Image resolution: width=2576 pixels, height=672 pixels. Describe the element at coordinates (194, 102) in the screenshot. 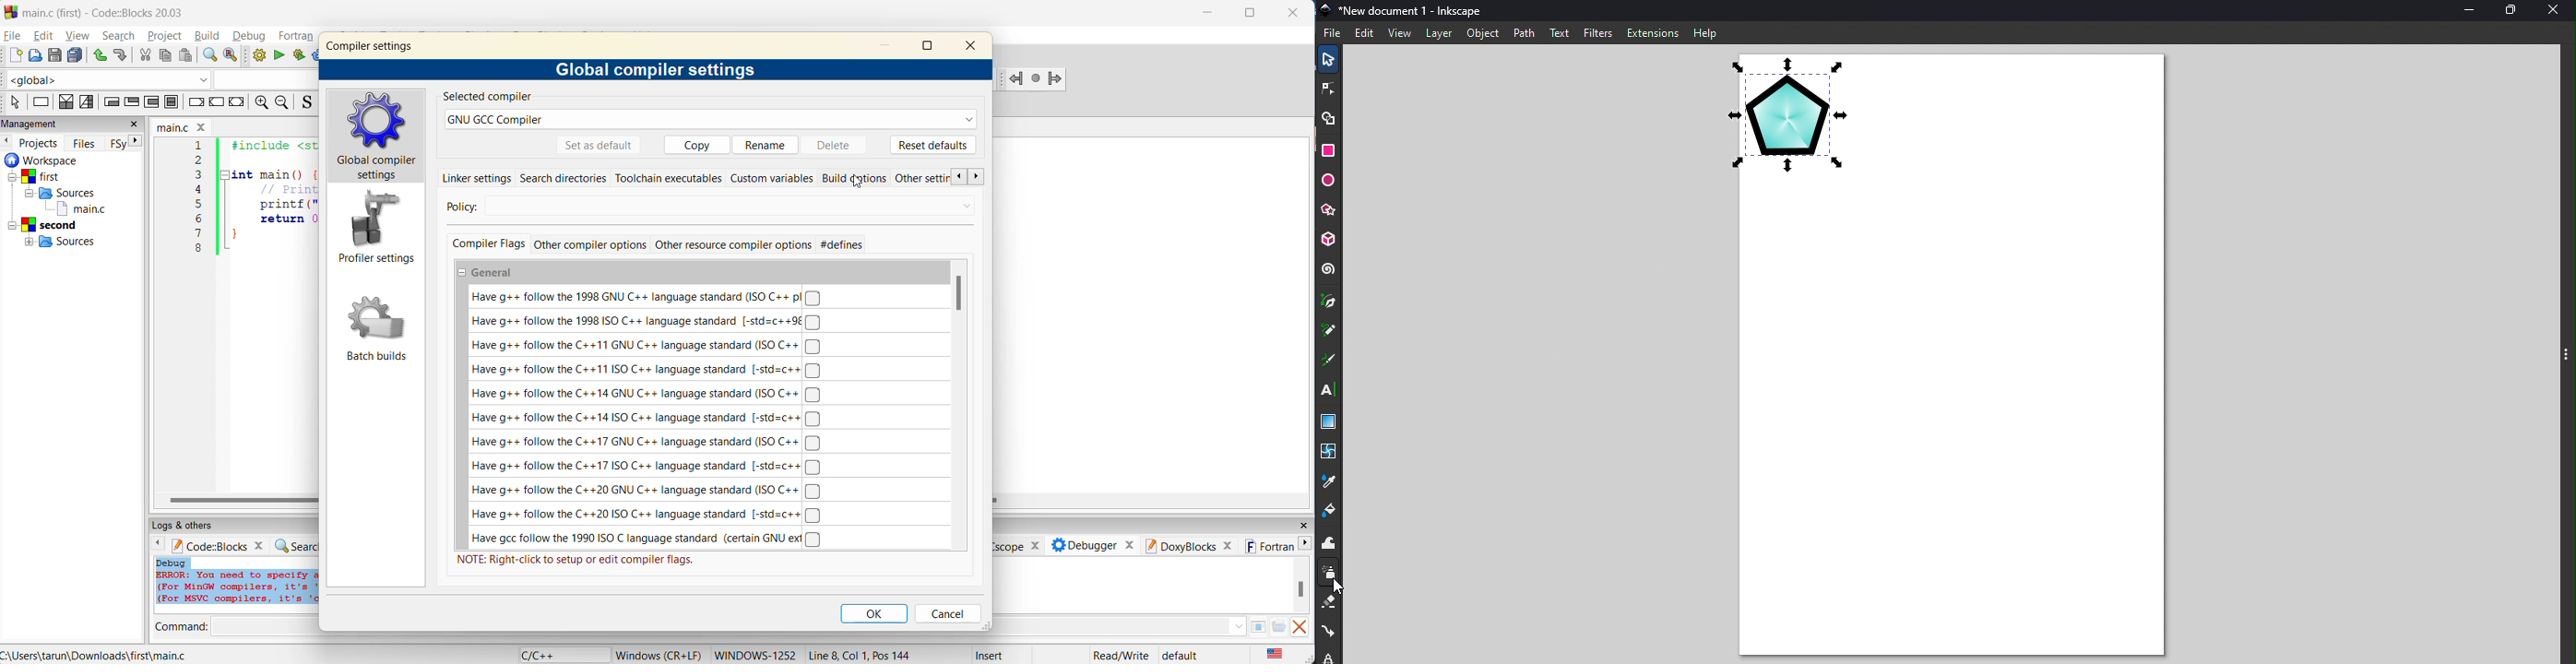

I see `break instruction` at that location.